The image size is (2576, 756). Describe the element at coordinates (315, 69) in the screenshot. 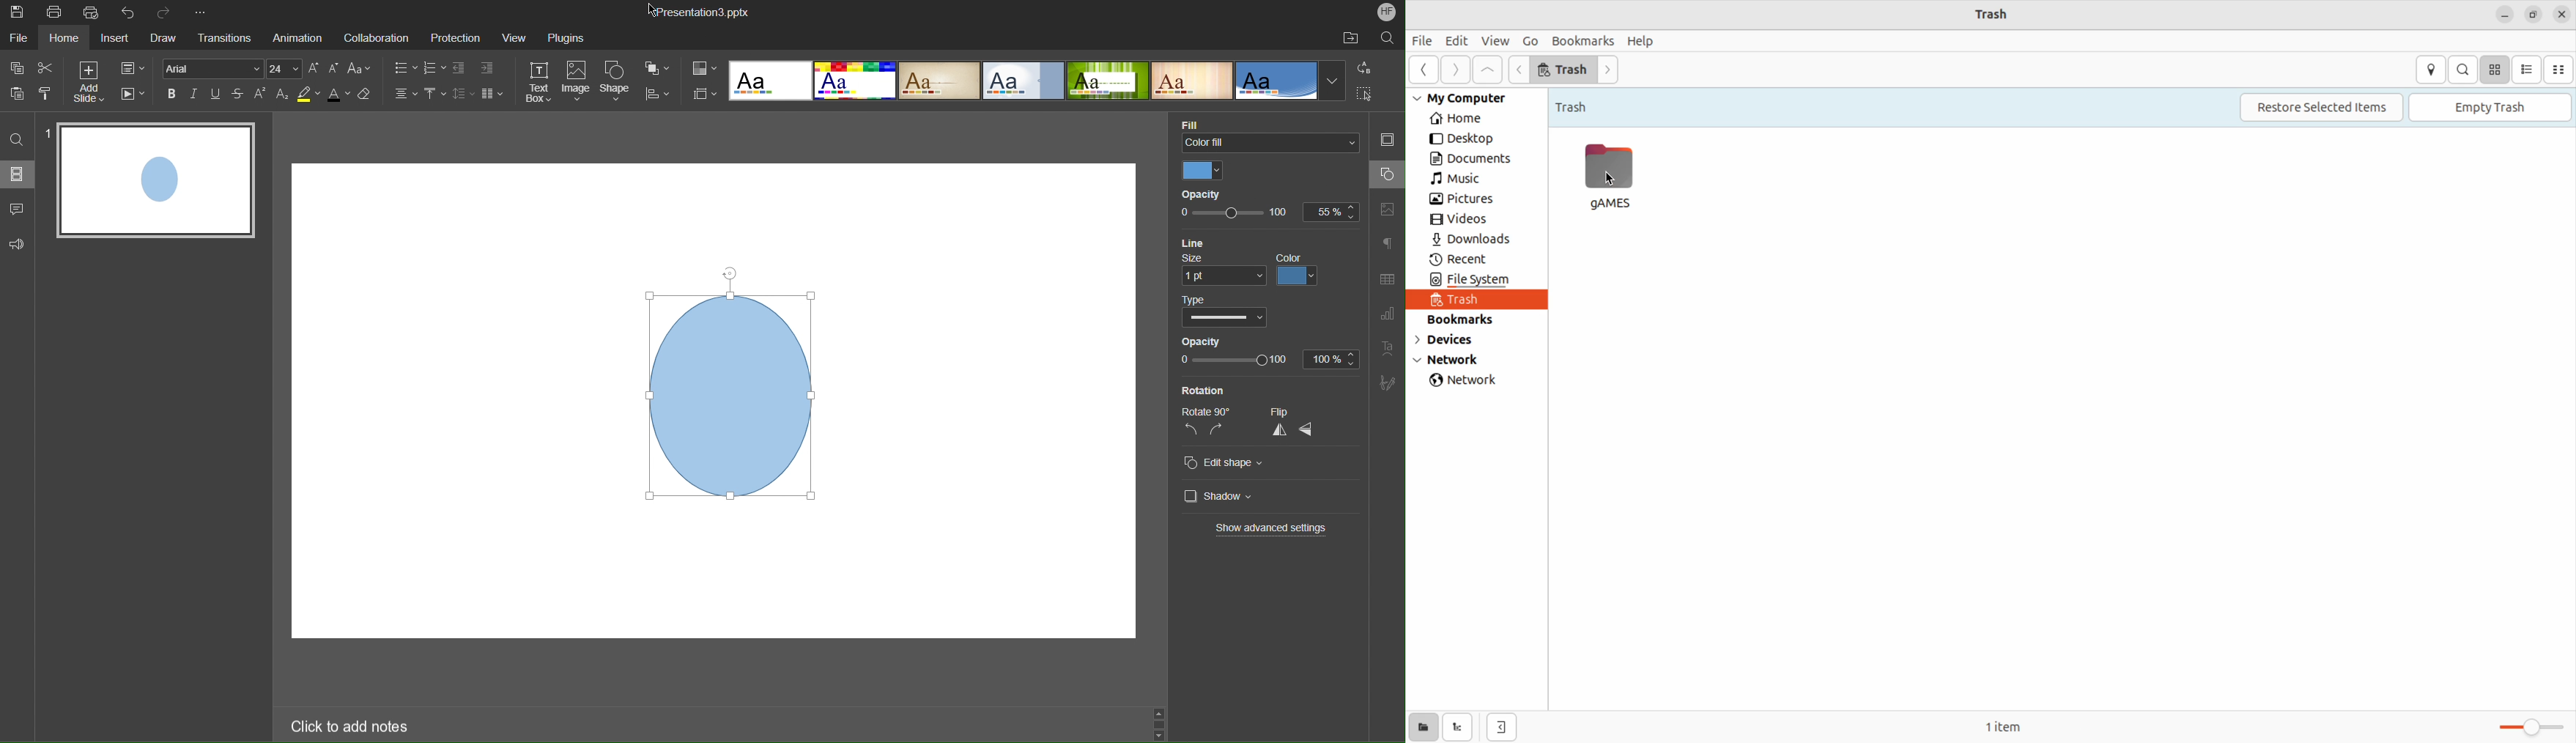

I see `Increase Font` at that location.